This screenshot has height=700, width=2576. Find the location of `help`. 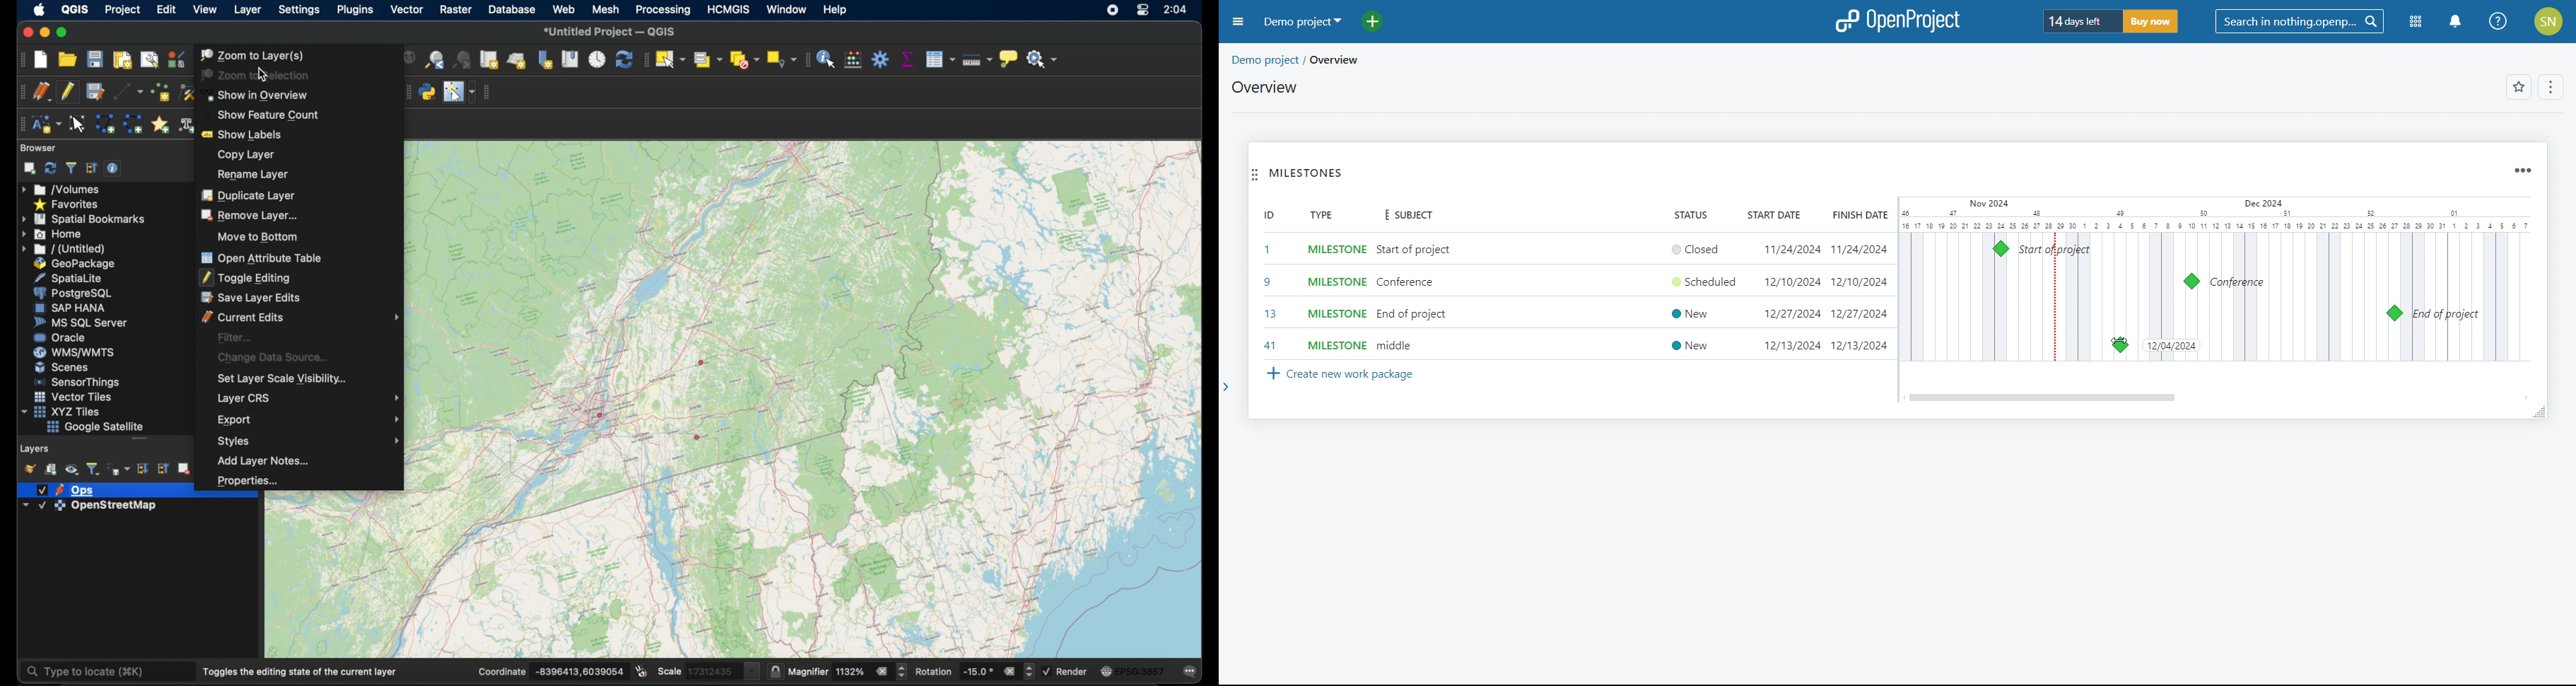

help is located at coordinates (835, 11).